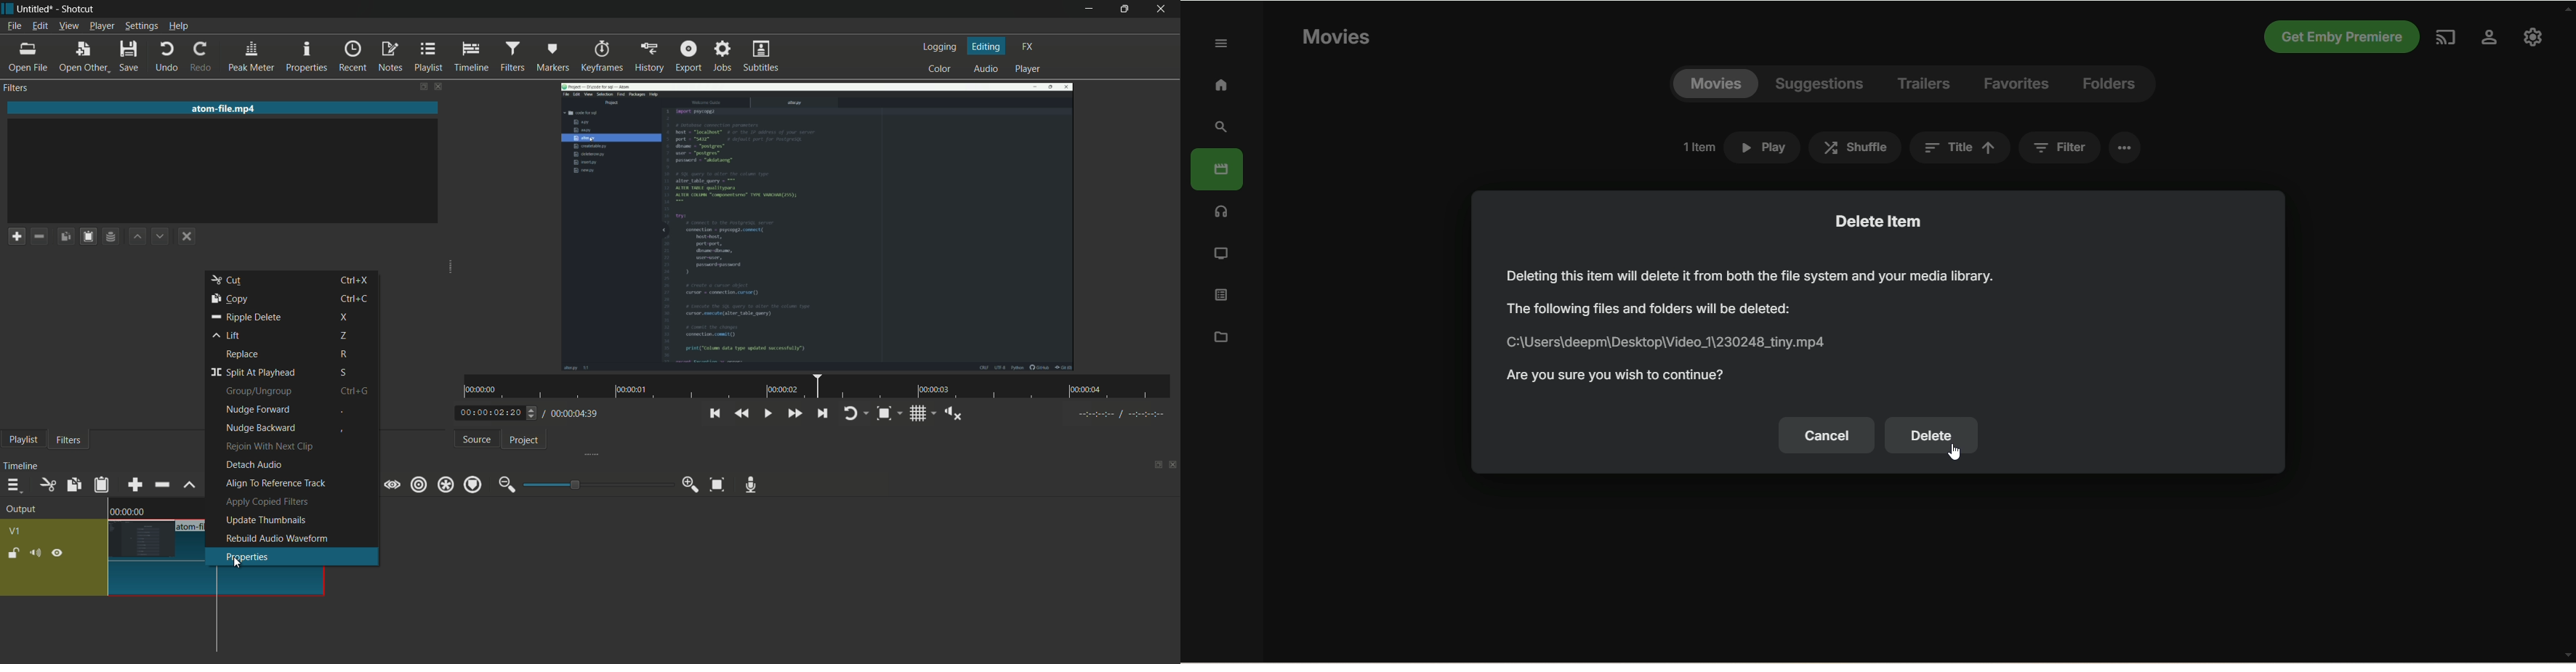 The height and width of the screenshot is (672, 2576). Describe the element at coordinates (142, 26) in the screenshot. I see `settings menu` at that location.